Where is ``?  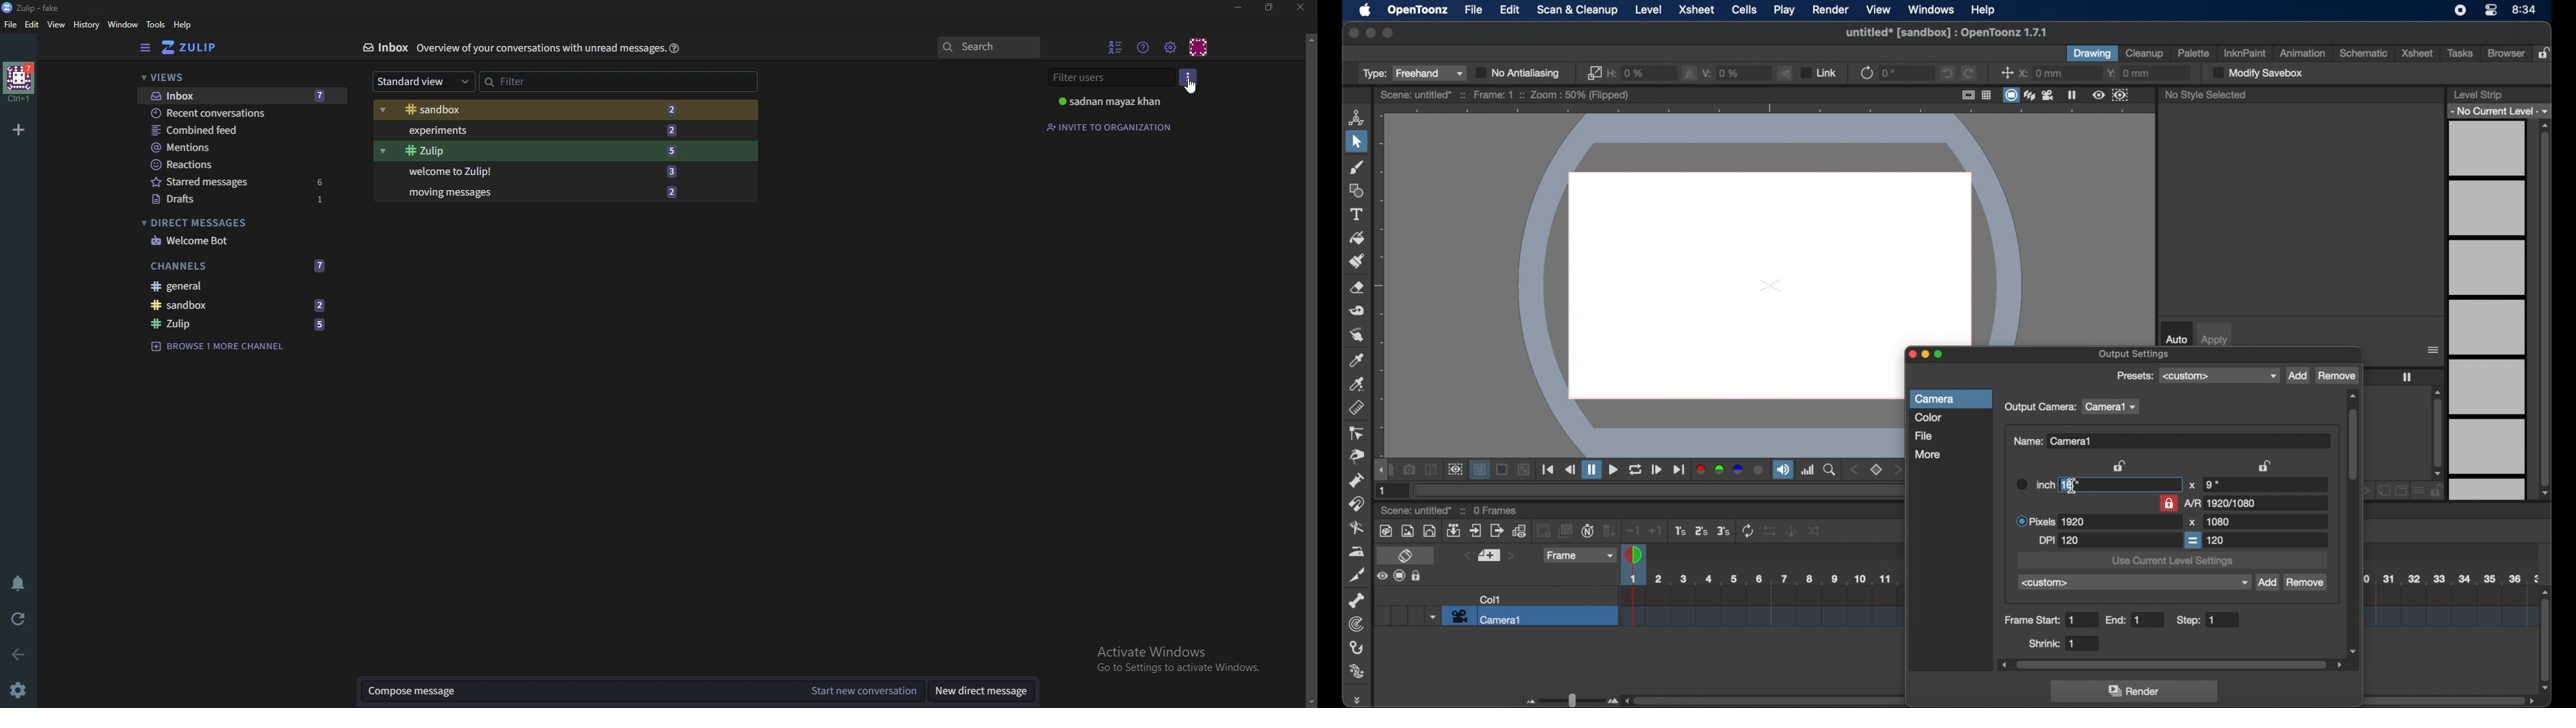
 is located at coordinates (1792, 530).